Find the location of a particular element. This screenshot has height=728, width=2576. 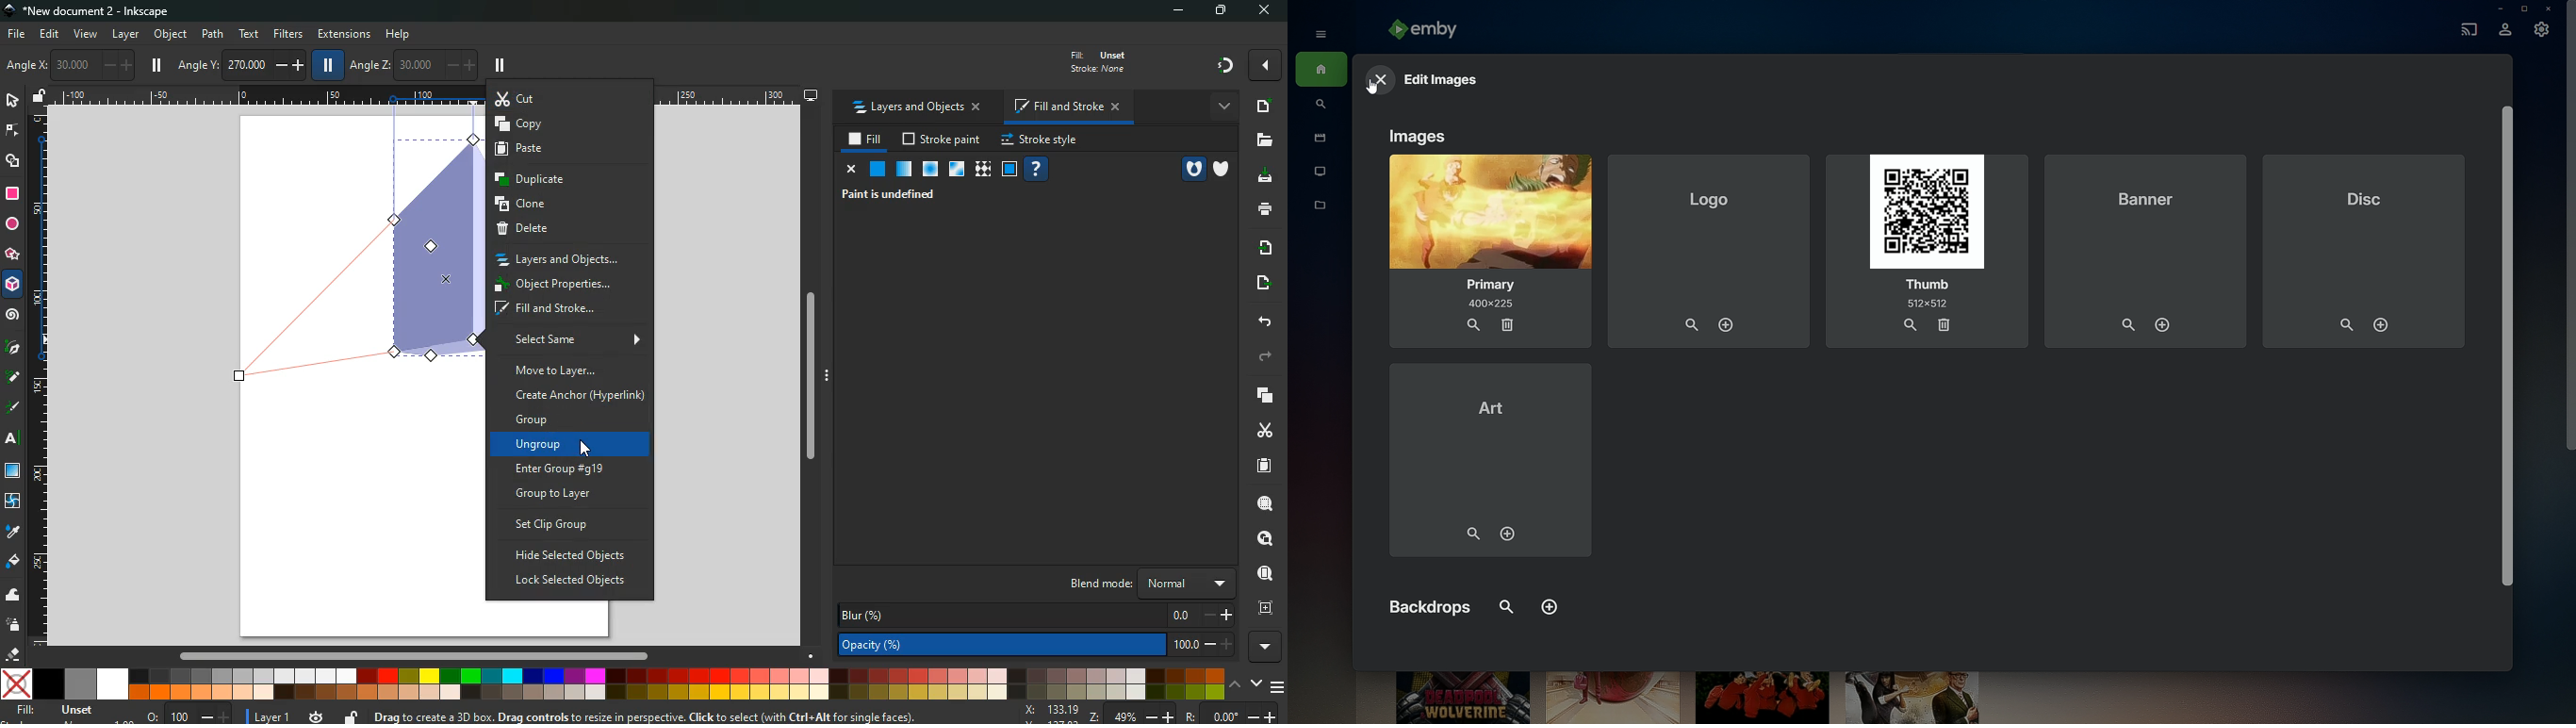

opacity is located at coordinates (1040, 647).